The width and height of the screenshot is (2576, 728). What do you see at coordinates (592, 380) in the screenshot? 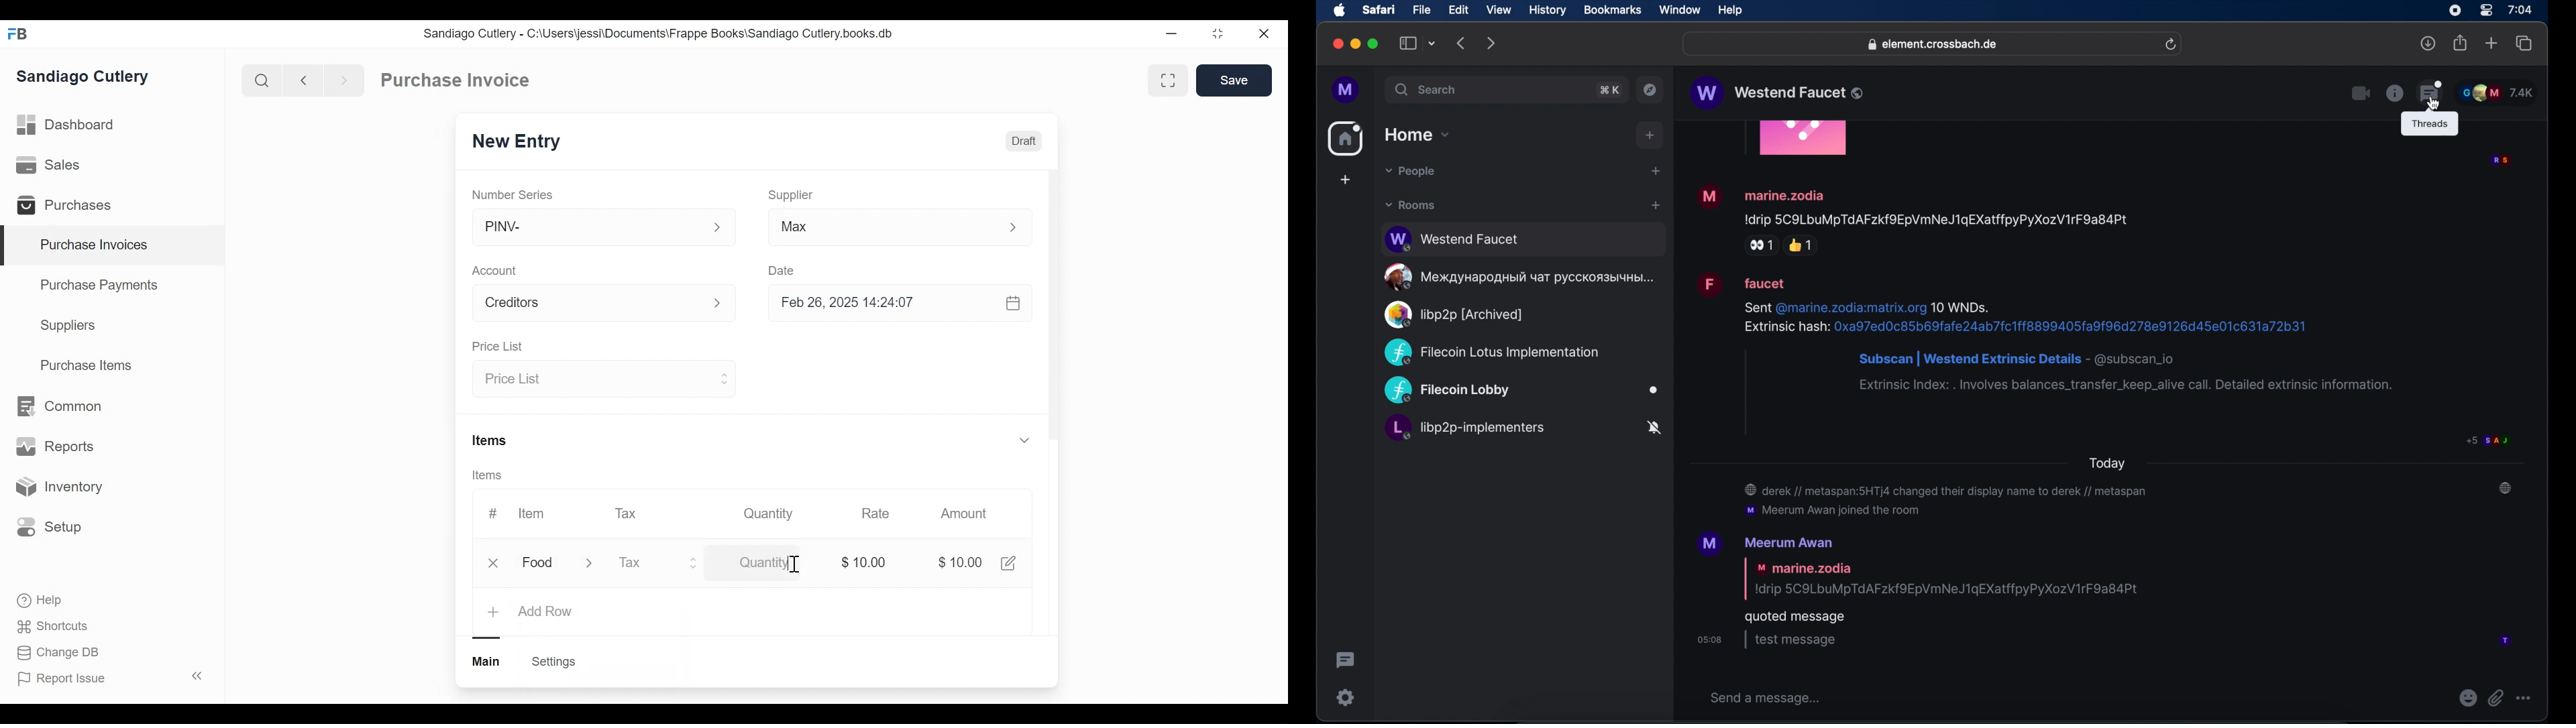
I see `Price List` at bounding box center [592, 380].